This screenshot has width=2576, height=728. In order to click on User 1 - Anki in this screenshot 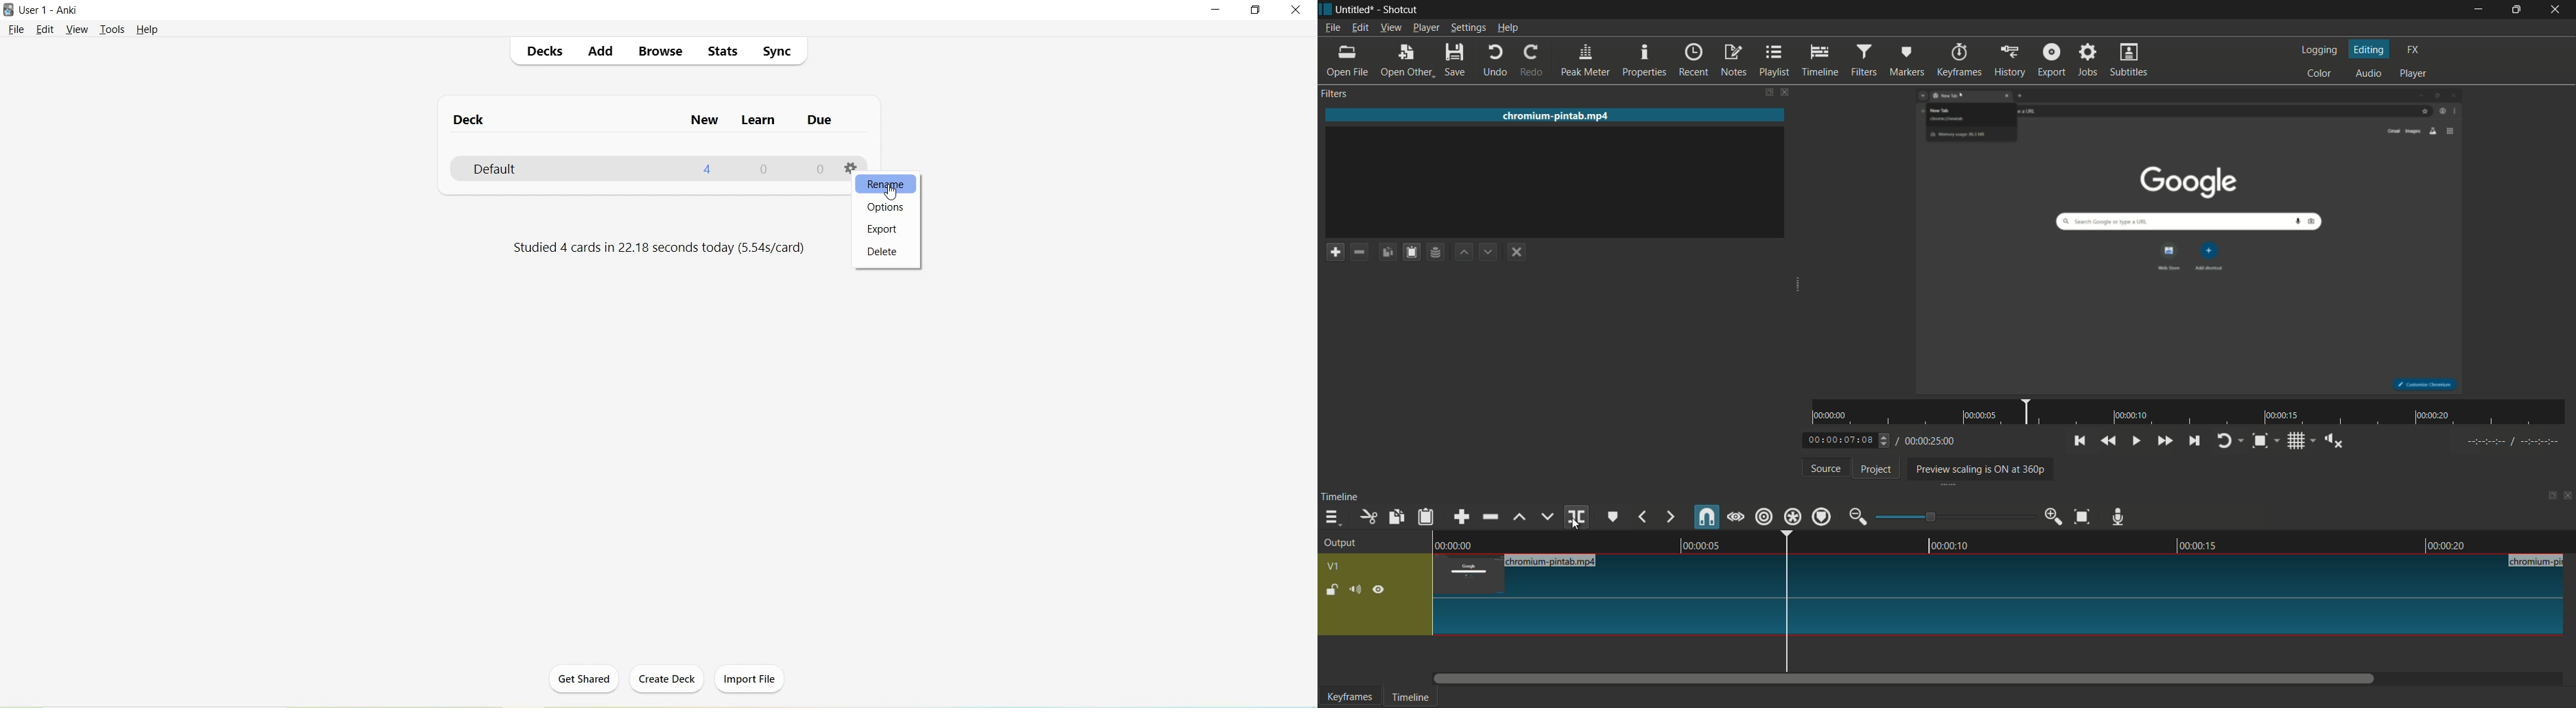, I will do `click(50, 10)`.